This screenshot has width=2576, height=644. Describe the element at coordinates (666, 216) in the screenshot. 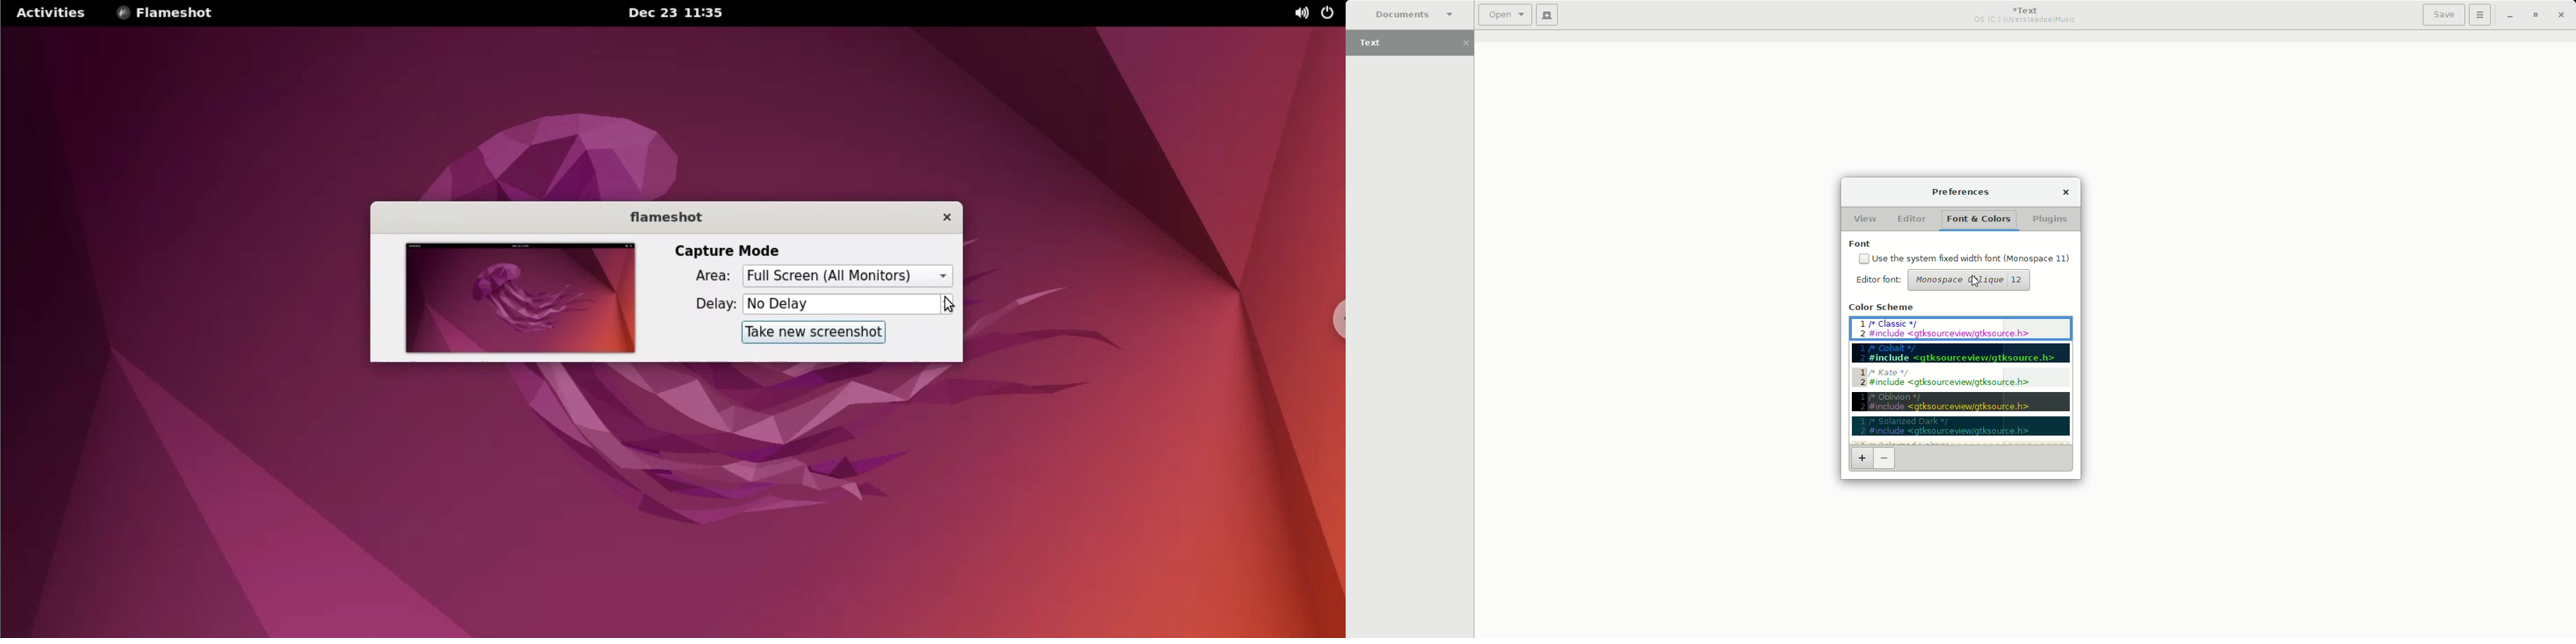

I see `flameshot` at that location.